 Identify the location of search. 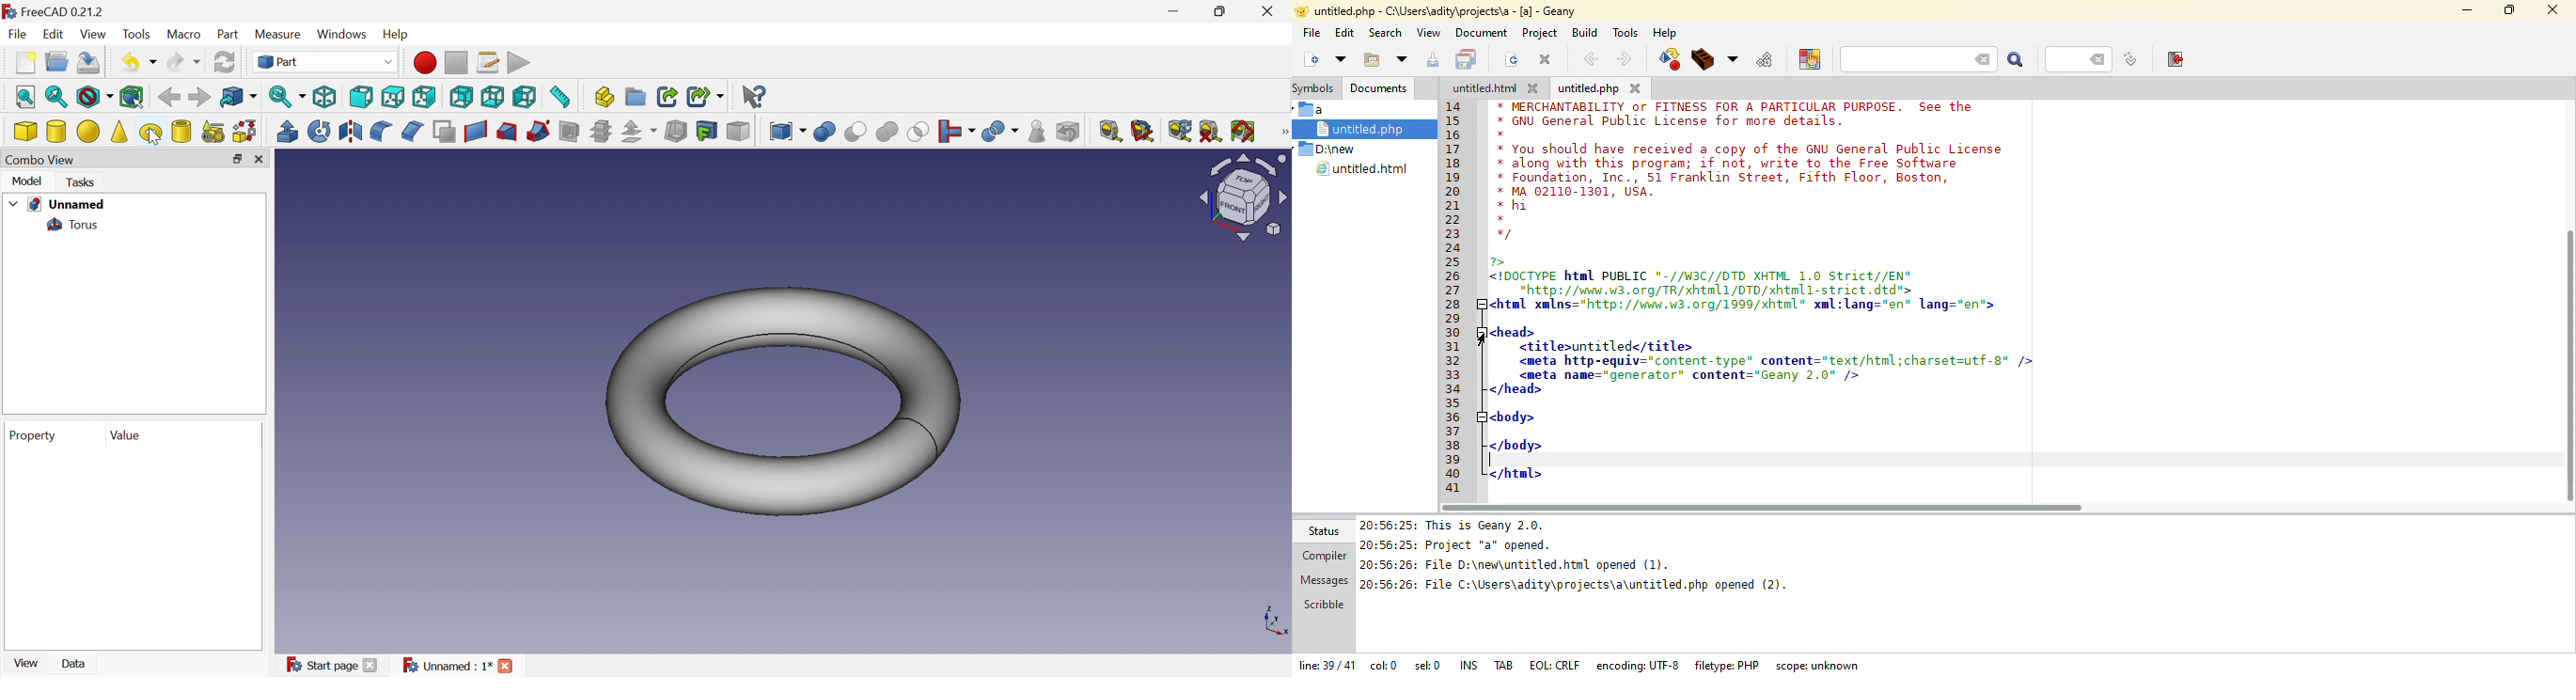
(1387, 34).